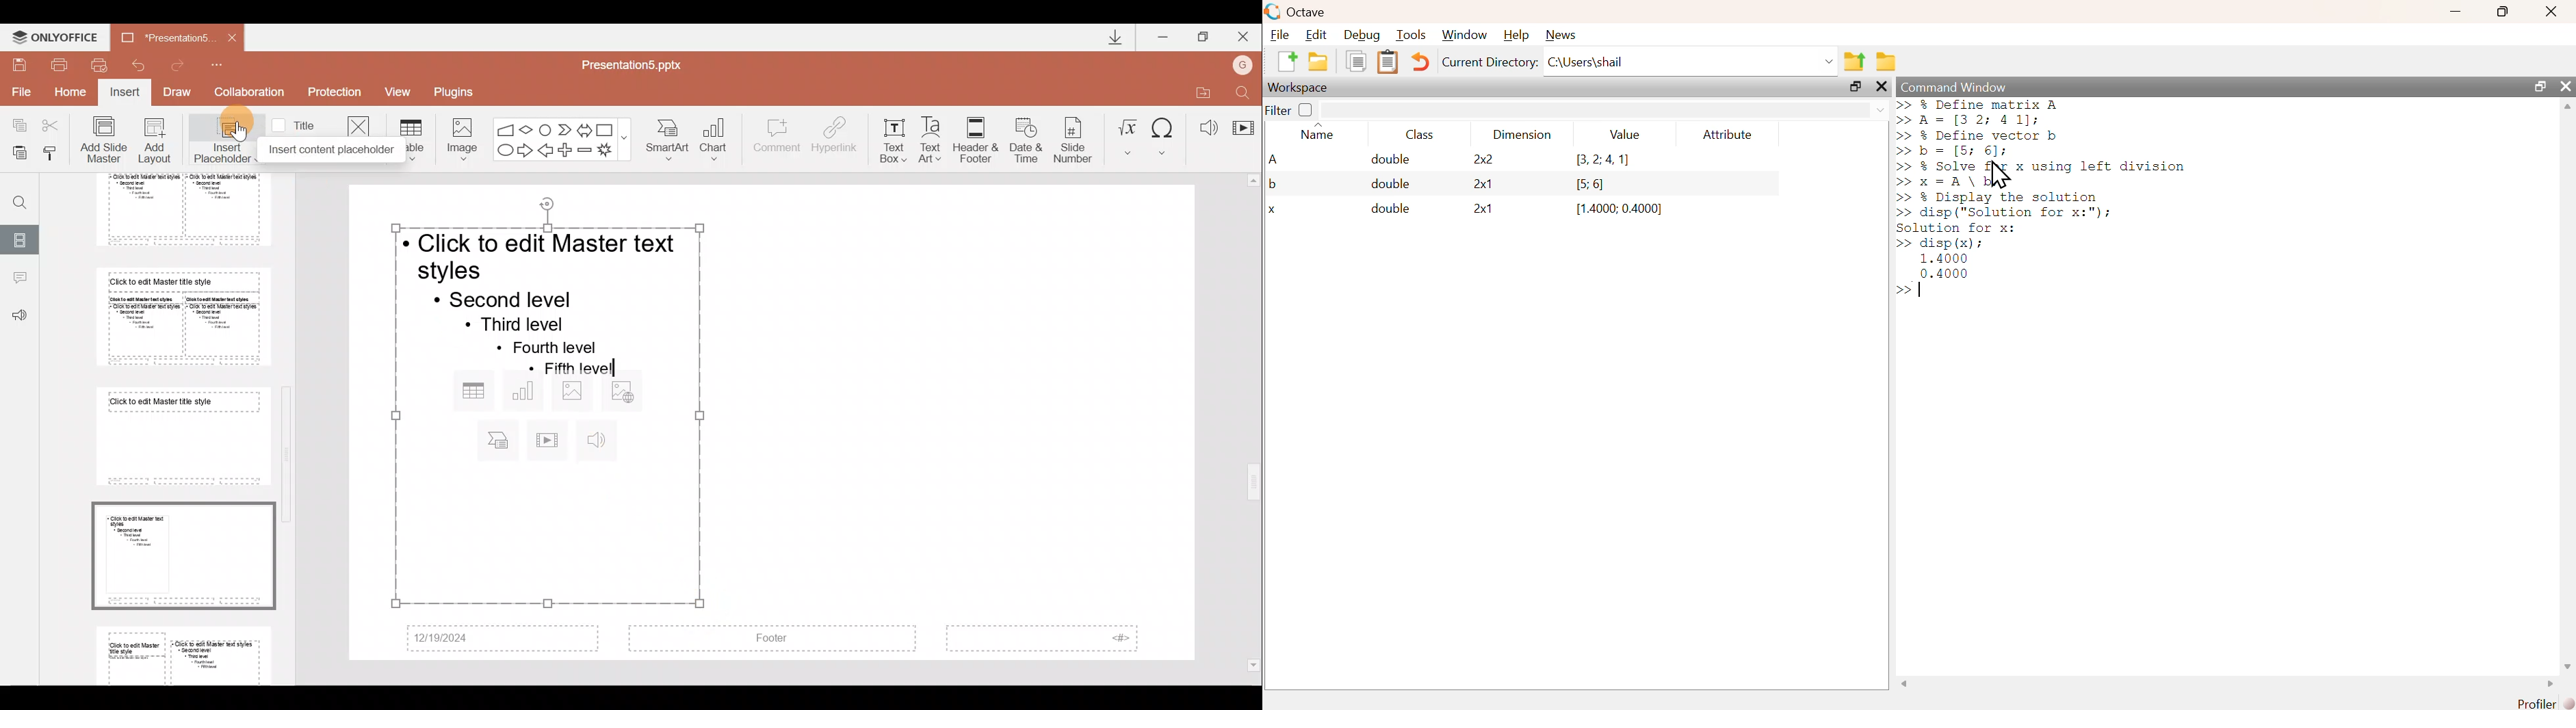  I want to click on Insert placeholder, so click(218, 137).